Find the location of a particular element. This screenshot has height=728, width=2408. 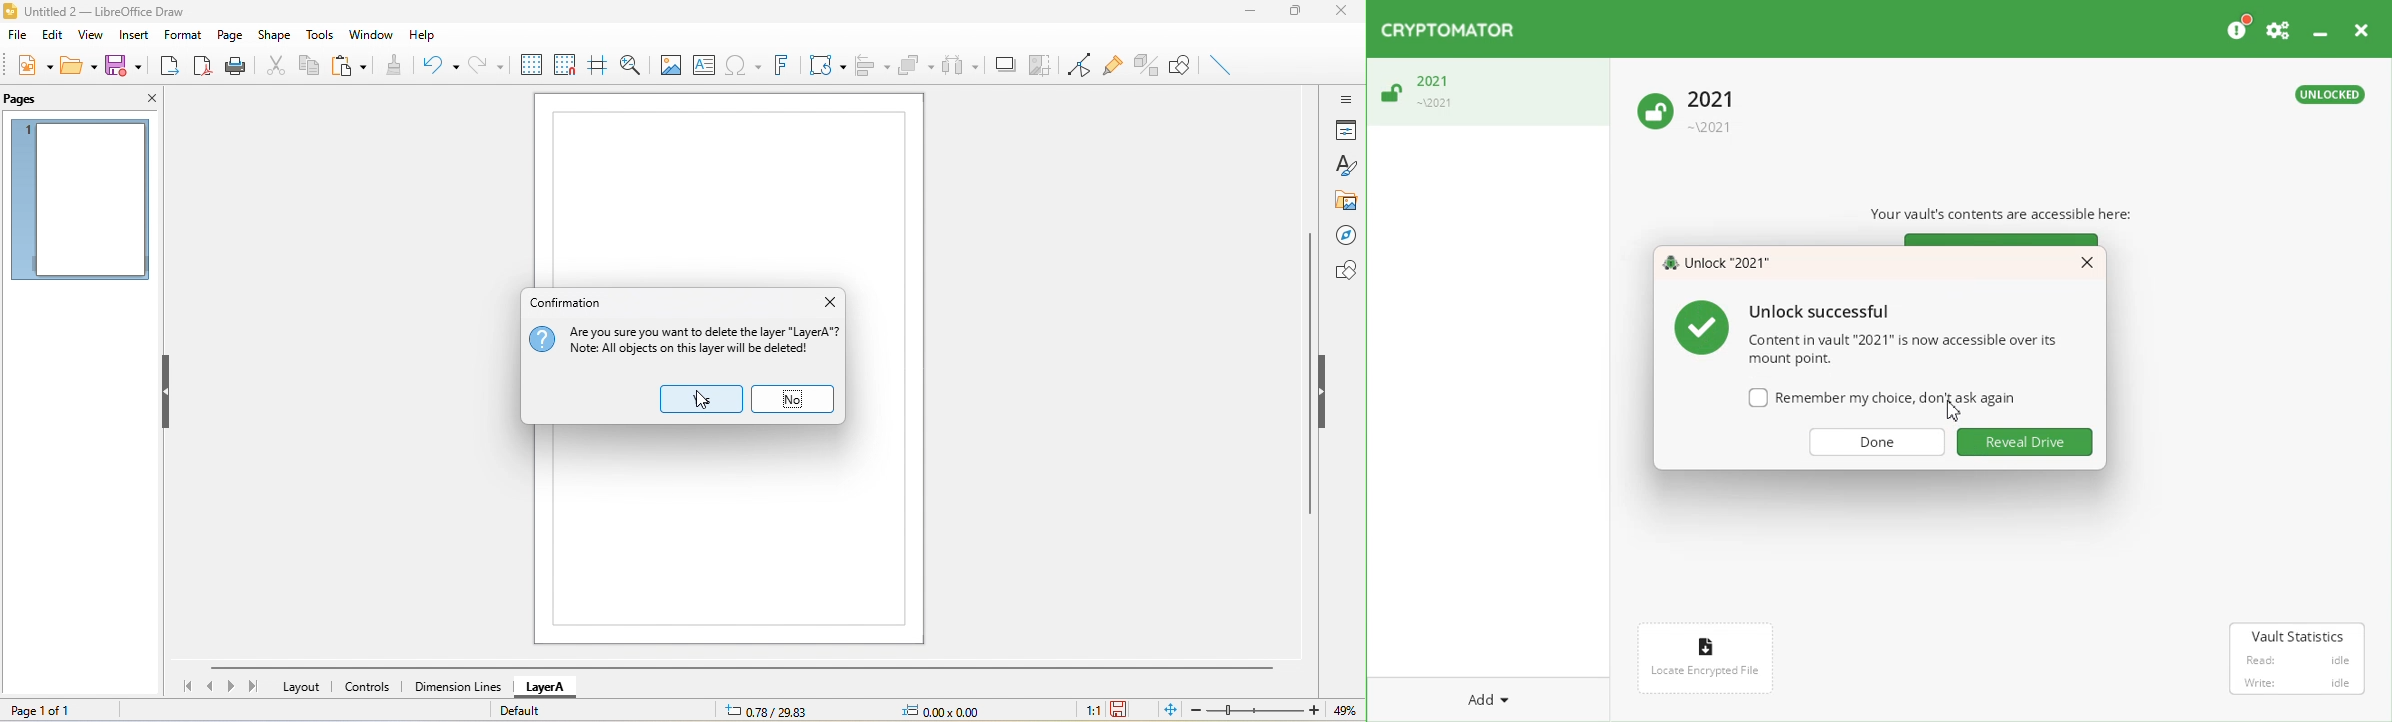

shapes is located at coordinates (1342, 269).